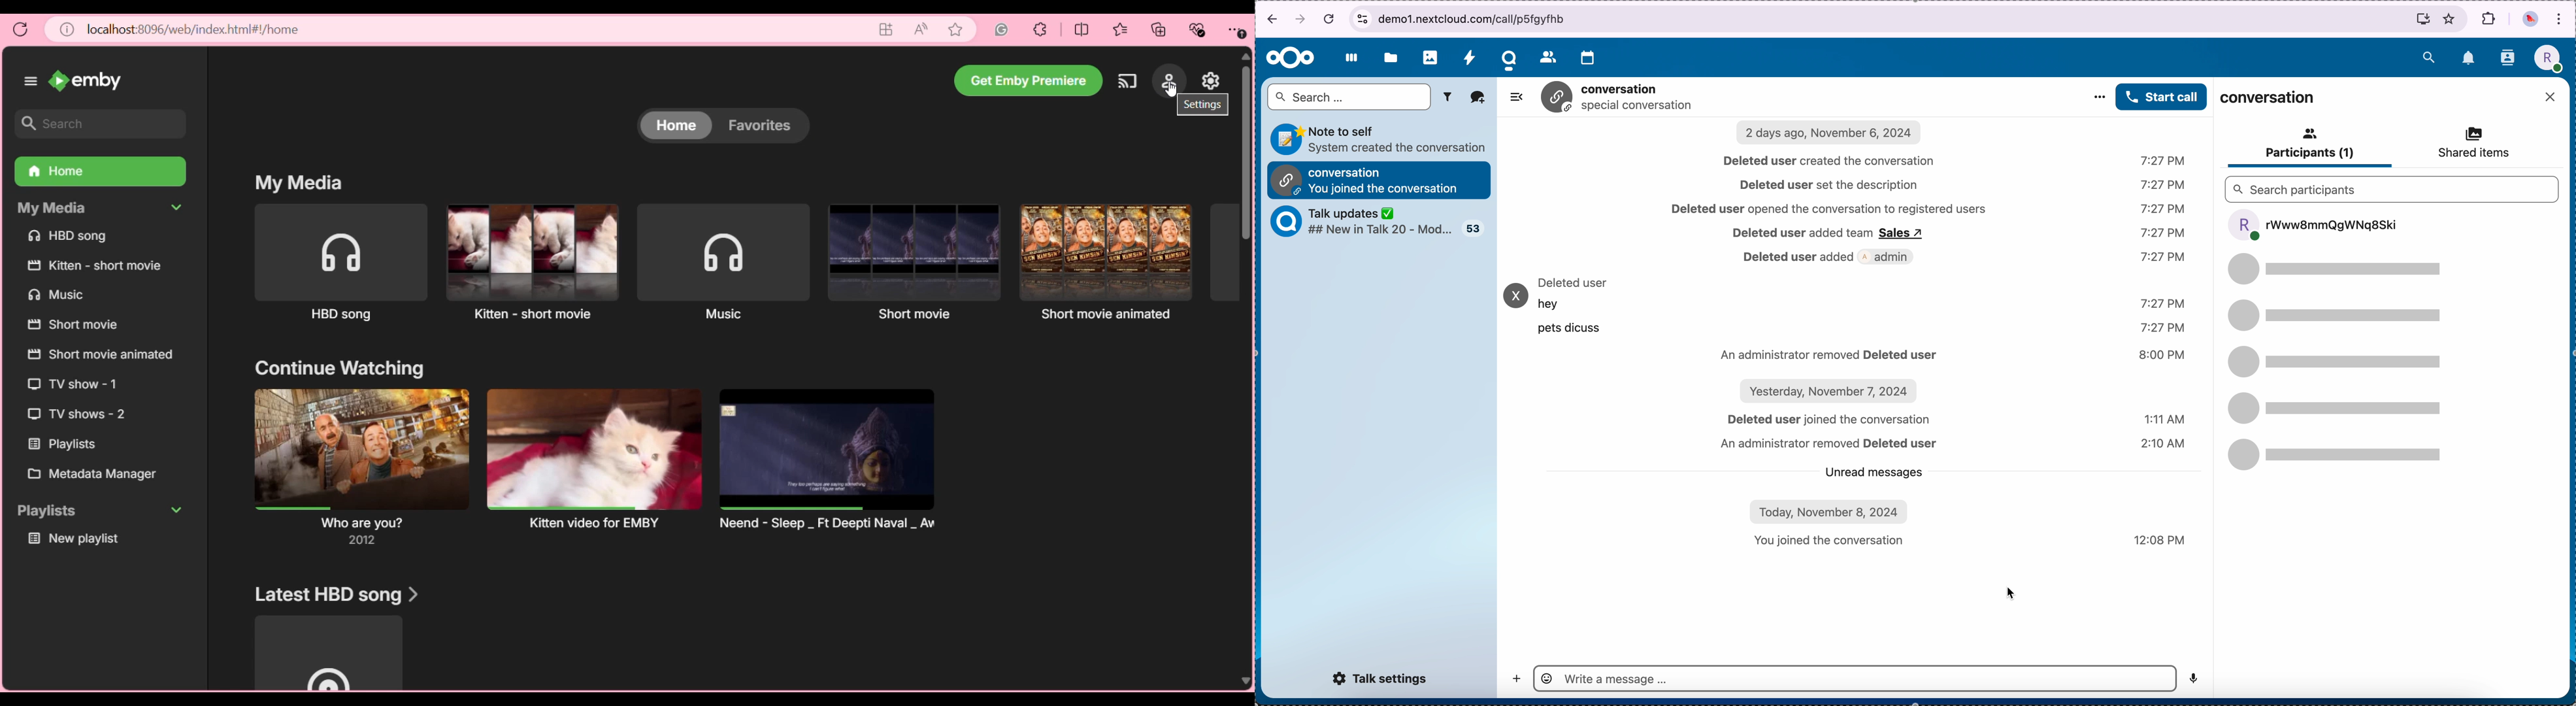  Describe the element at coordinates (956, 29) in the screenshot. I see `Add current web page to favorites` at that location.